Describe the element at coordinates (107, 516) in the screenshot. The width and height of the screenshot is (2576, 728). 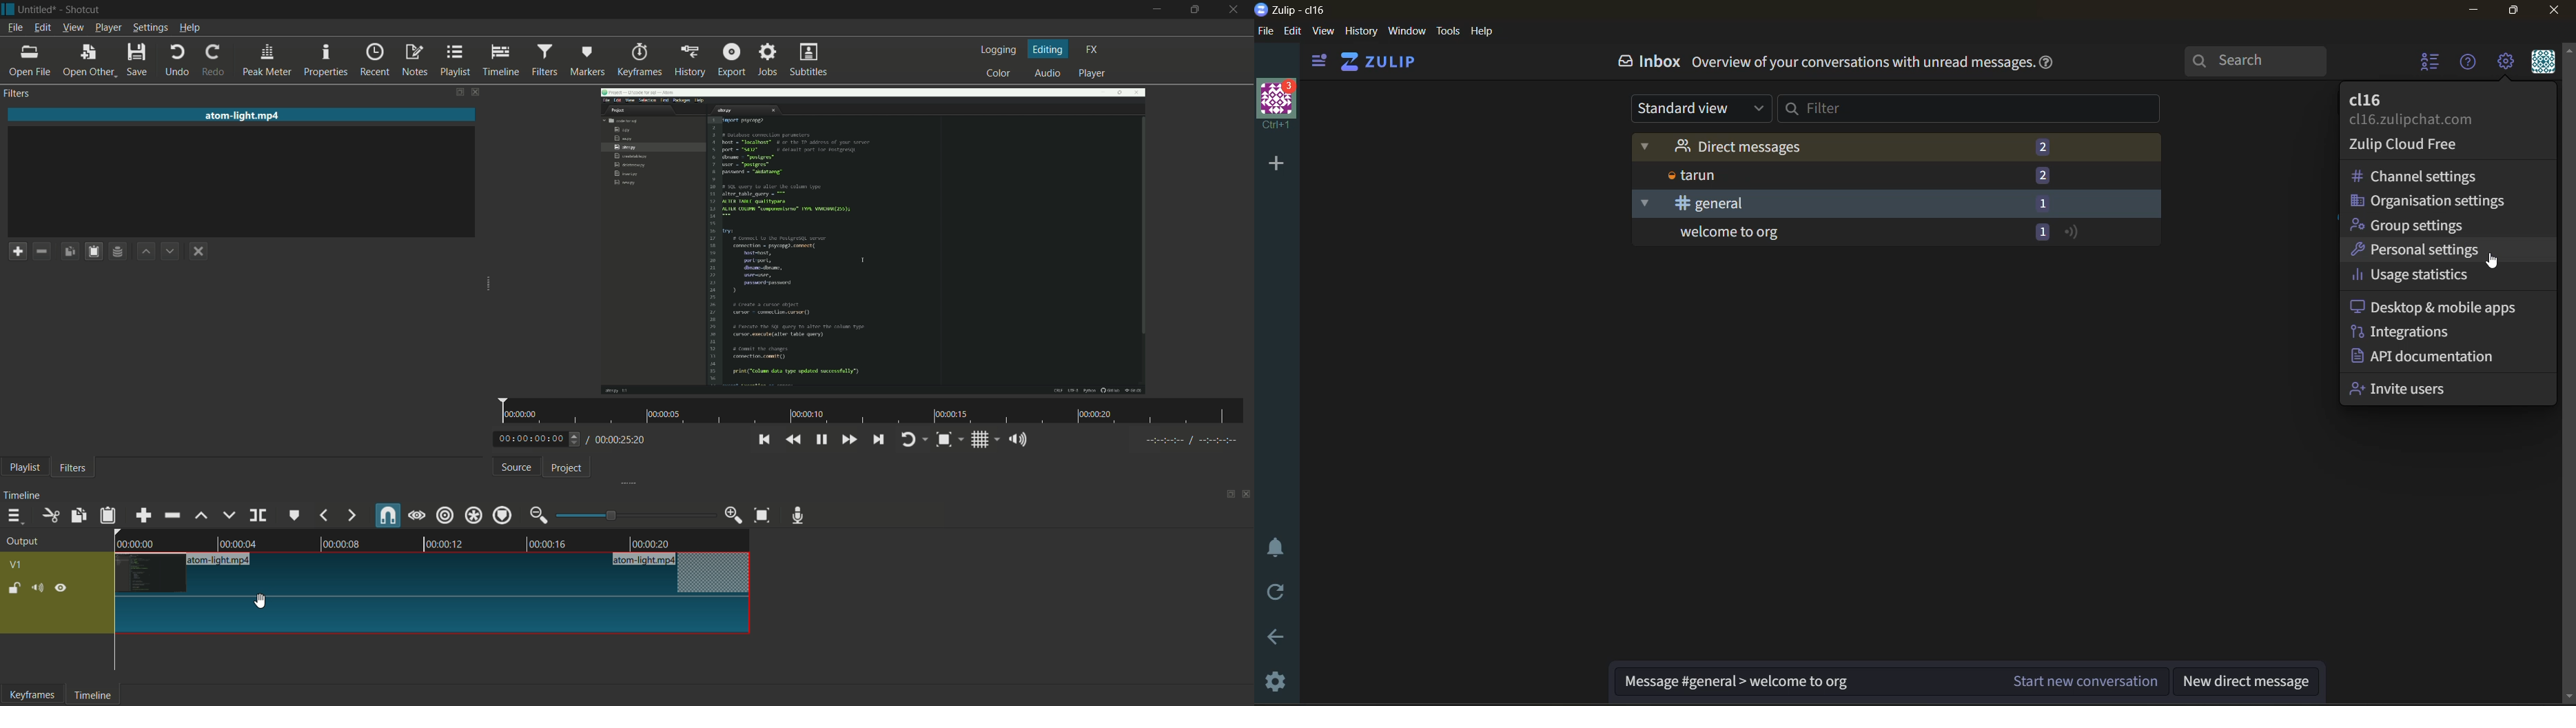
I see `paste` at that location.